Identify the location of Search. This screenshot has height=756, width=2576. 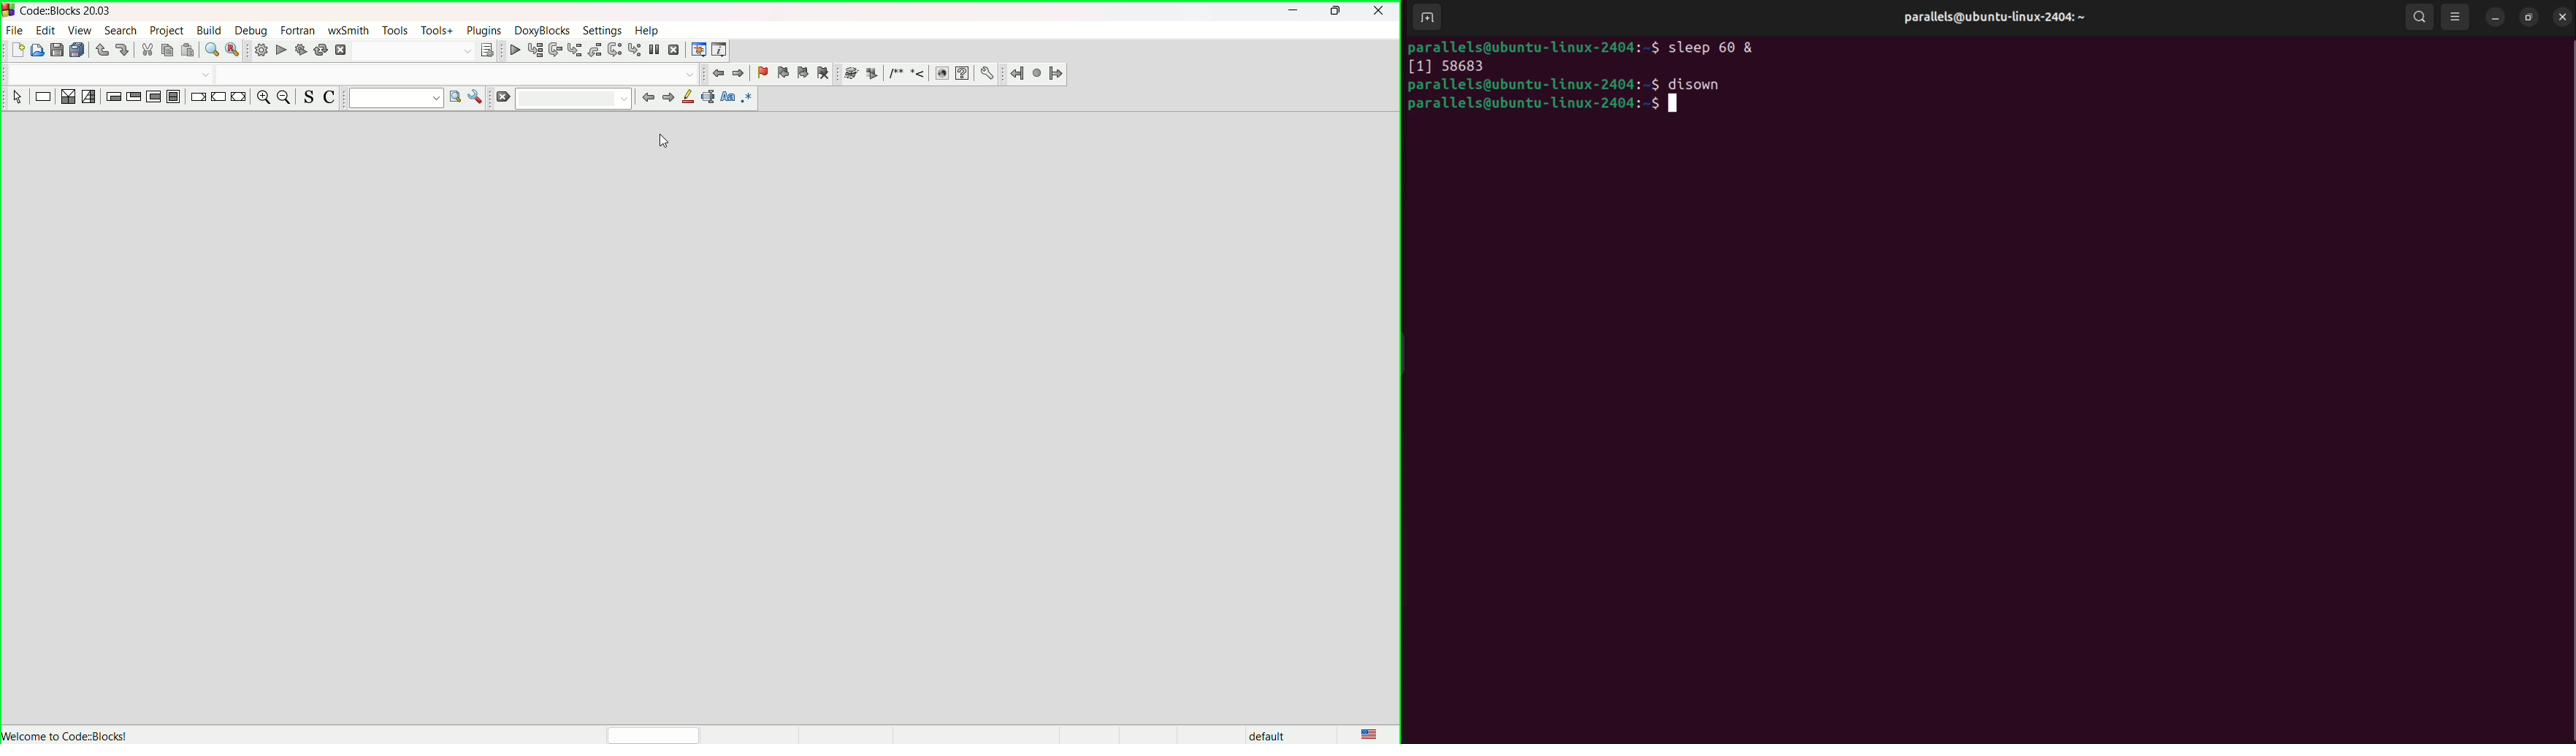
(410, 51).